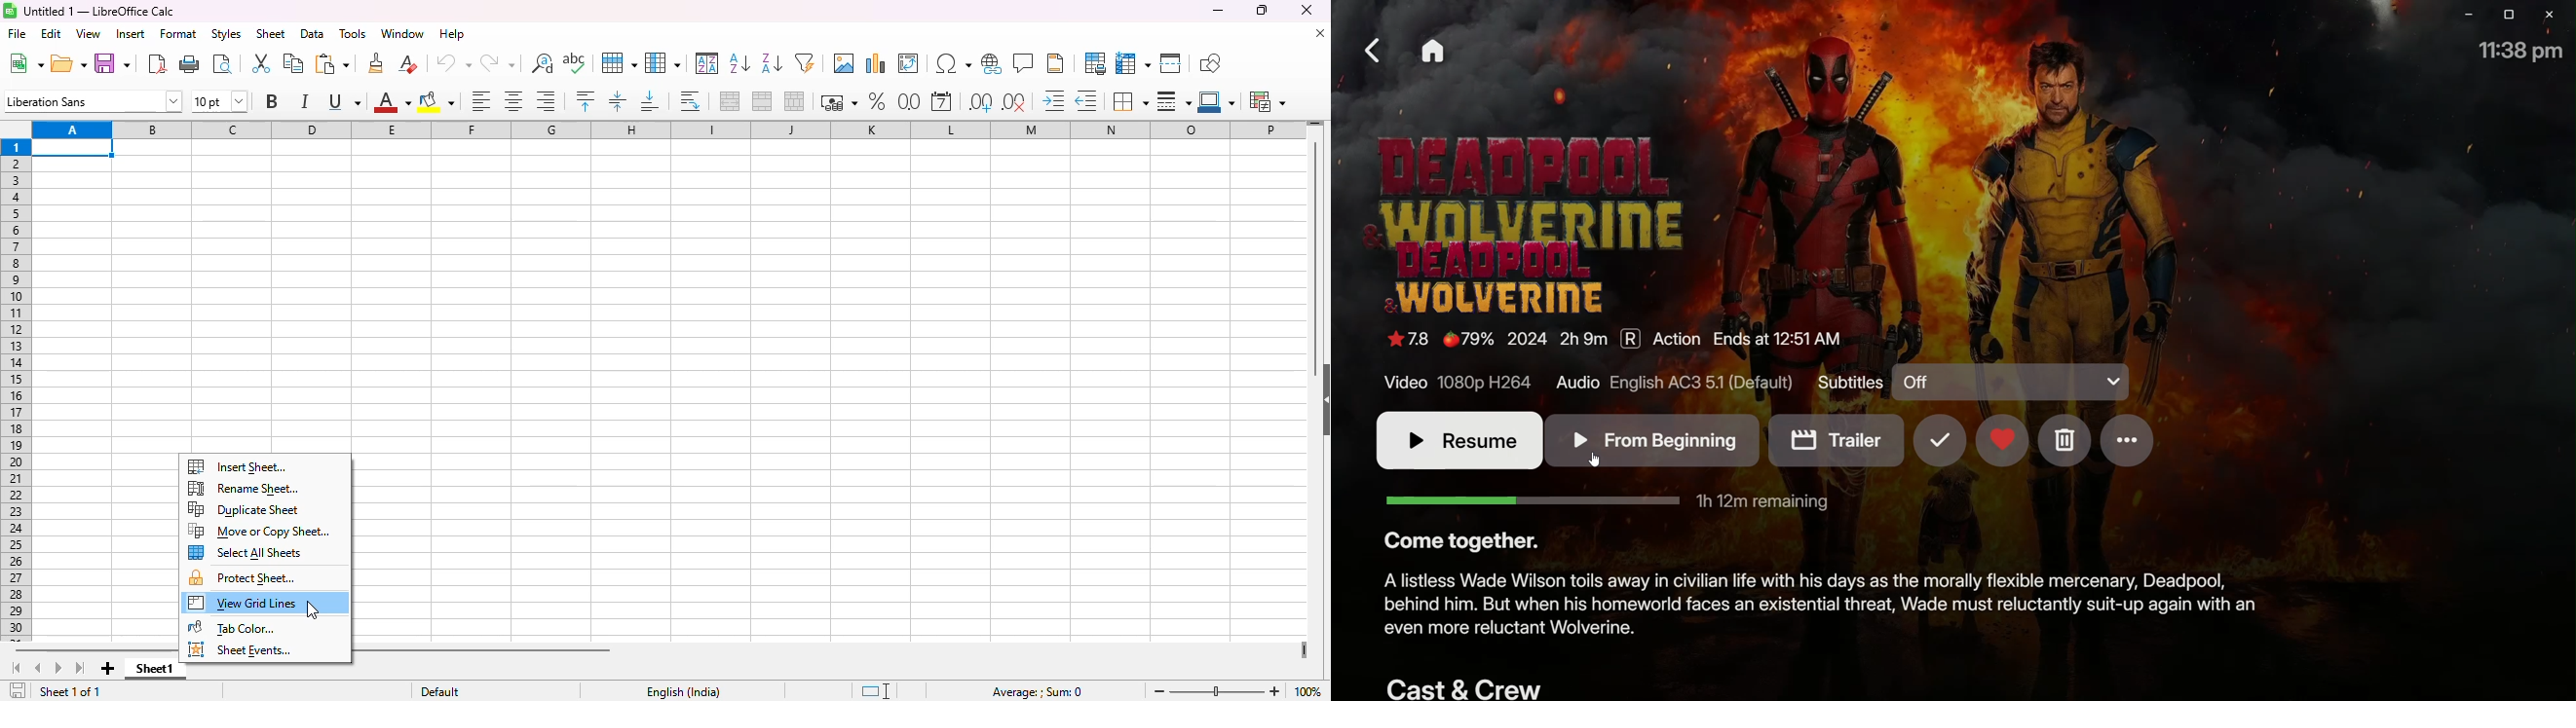 The image size is (2576, 728). I want to click on sheet events, so click(241, 650).